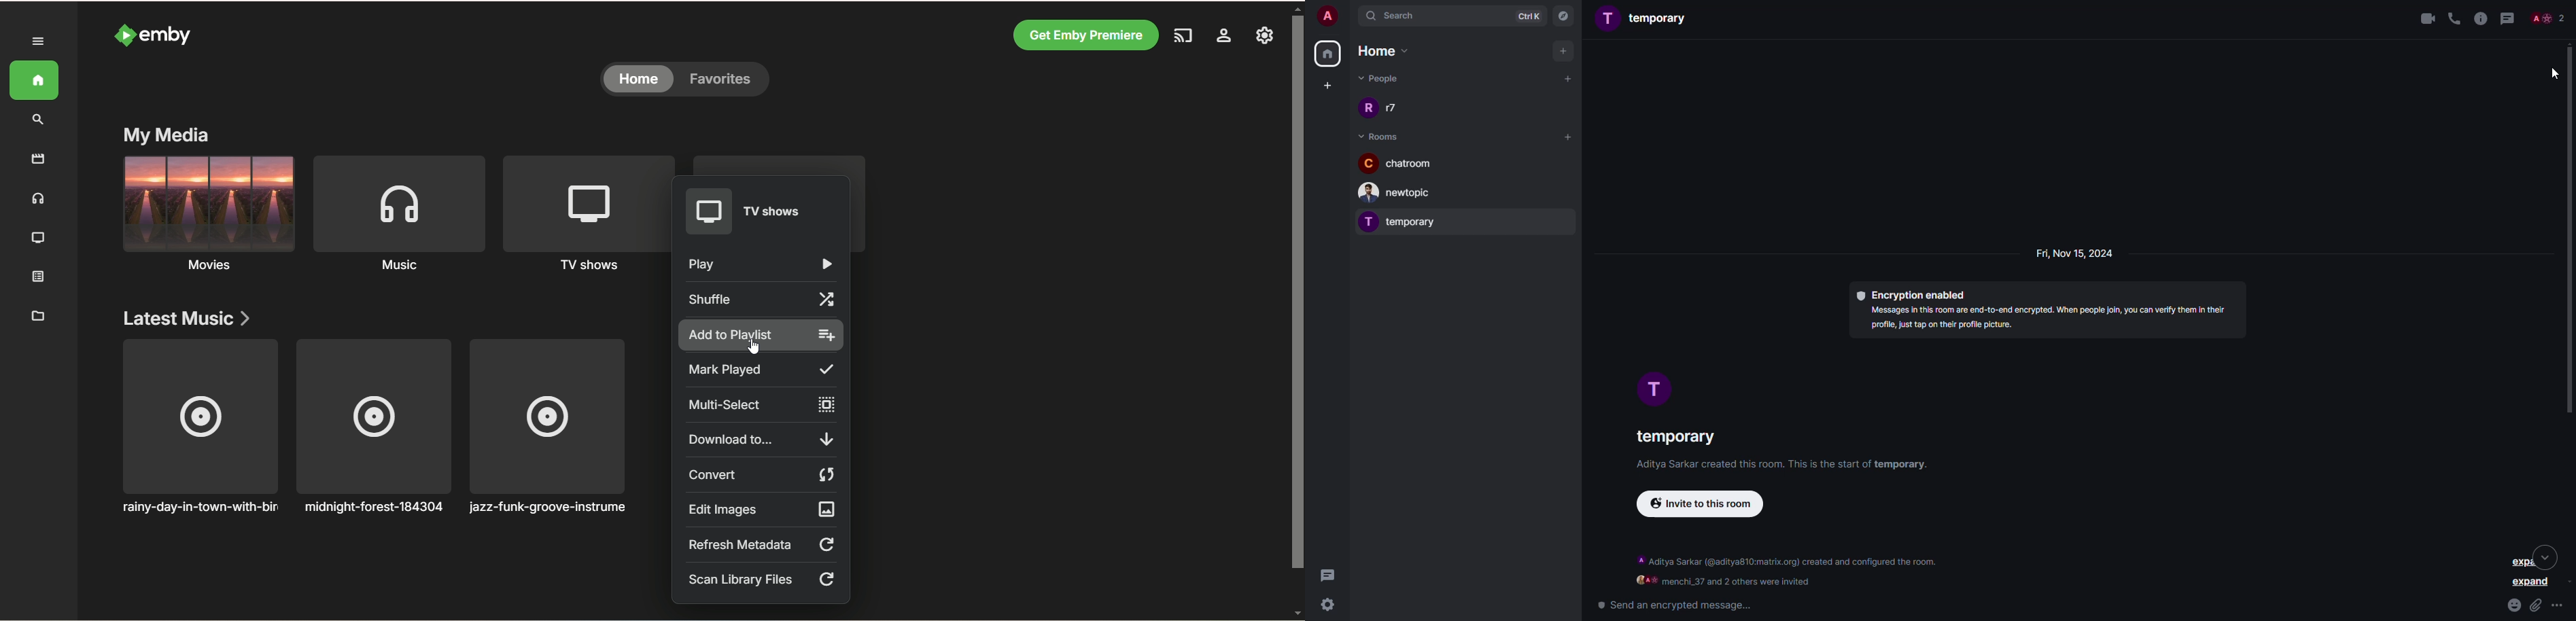 Image resolution: width=2576 pixels, height=644 pixels. What do you see at coordinates (35, 81) in the screenshot?
I see `home` at bounding box center [35, 81].